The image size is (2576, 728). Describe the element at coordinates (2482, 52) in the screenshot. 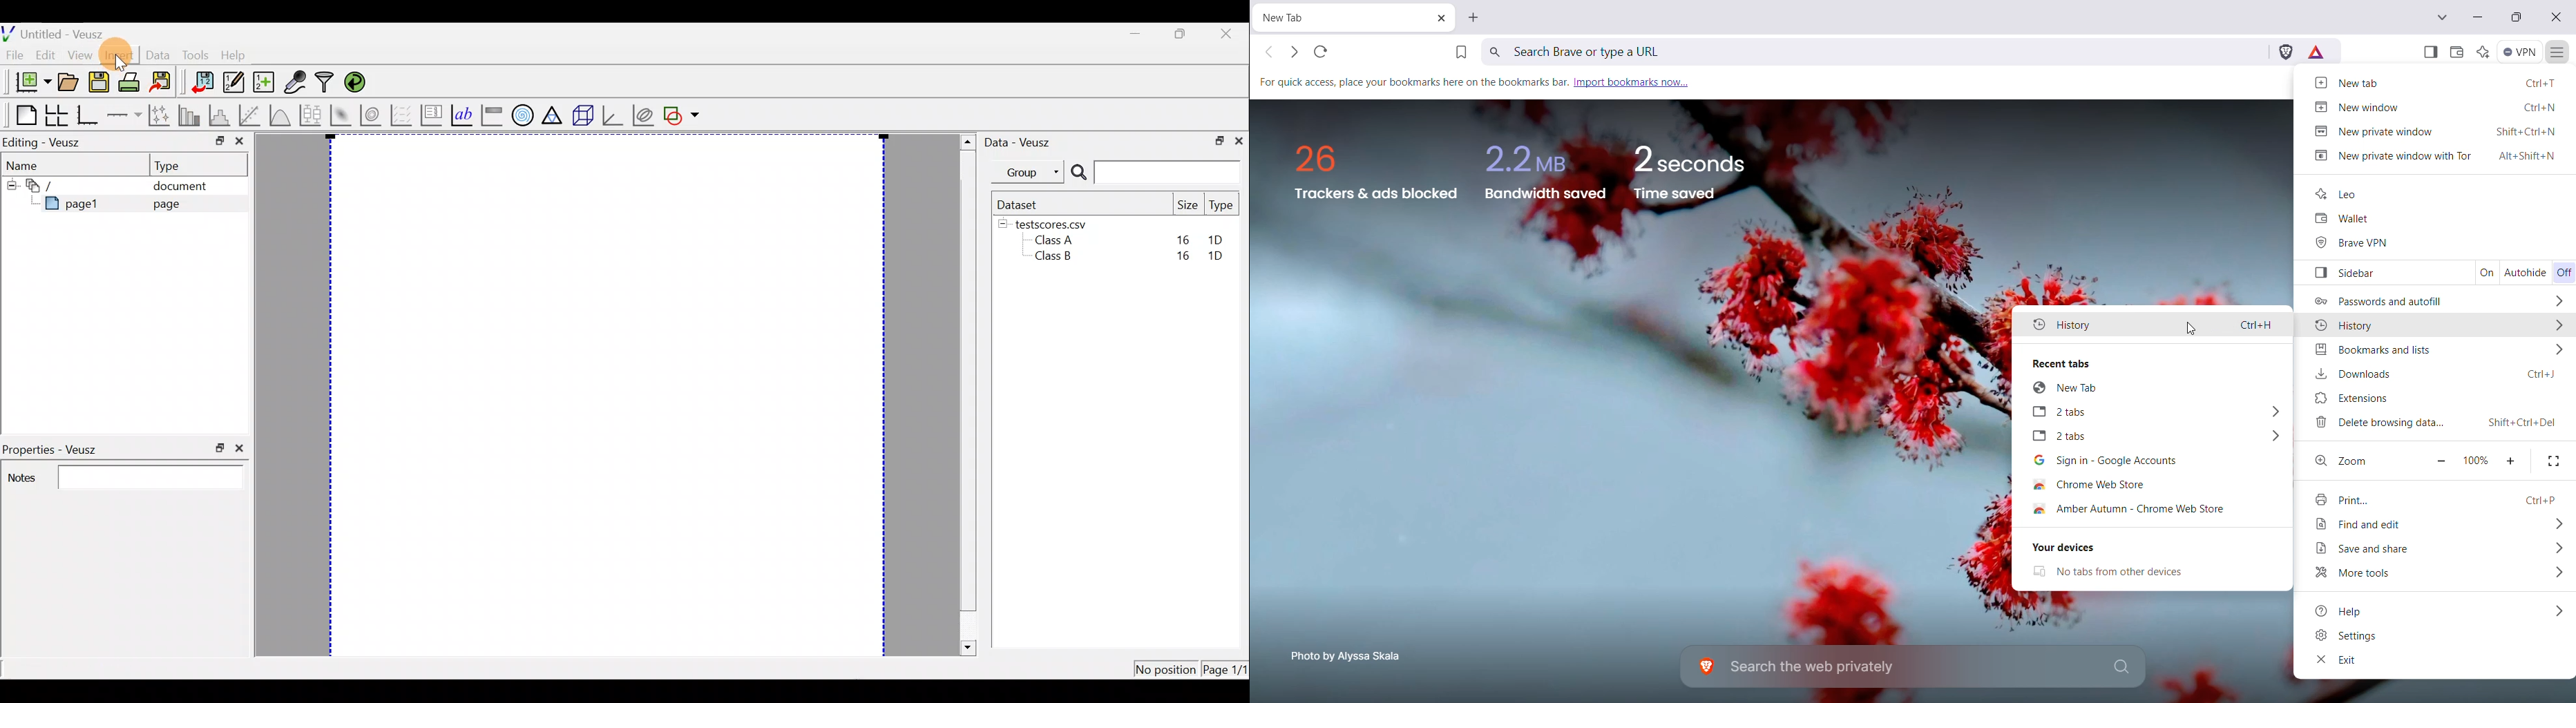

I see `Leo AI` at that location.